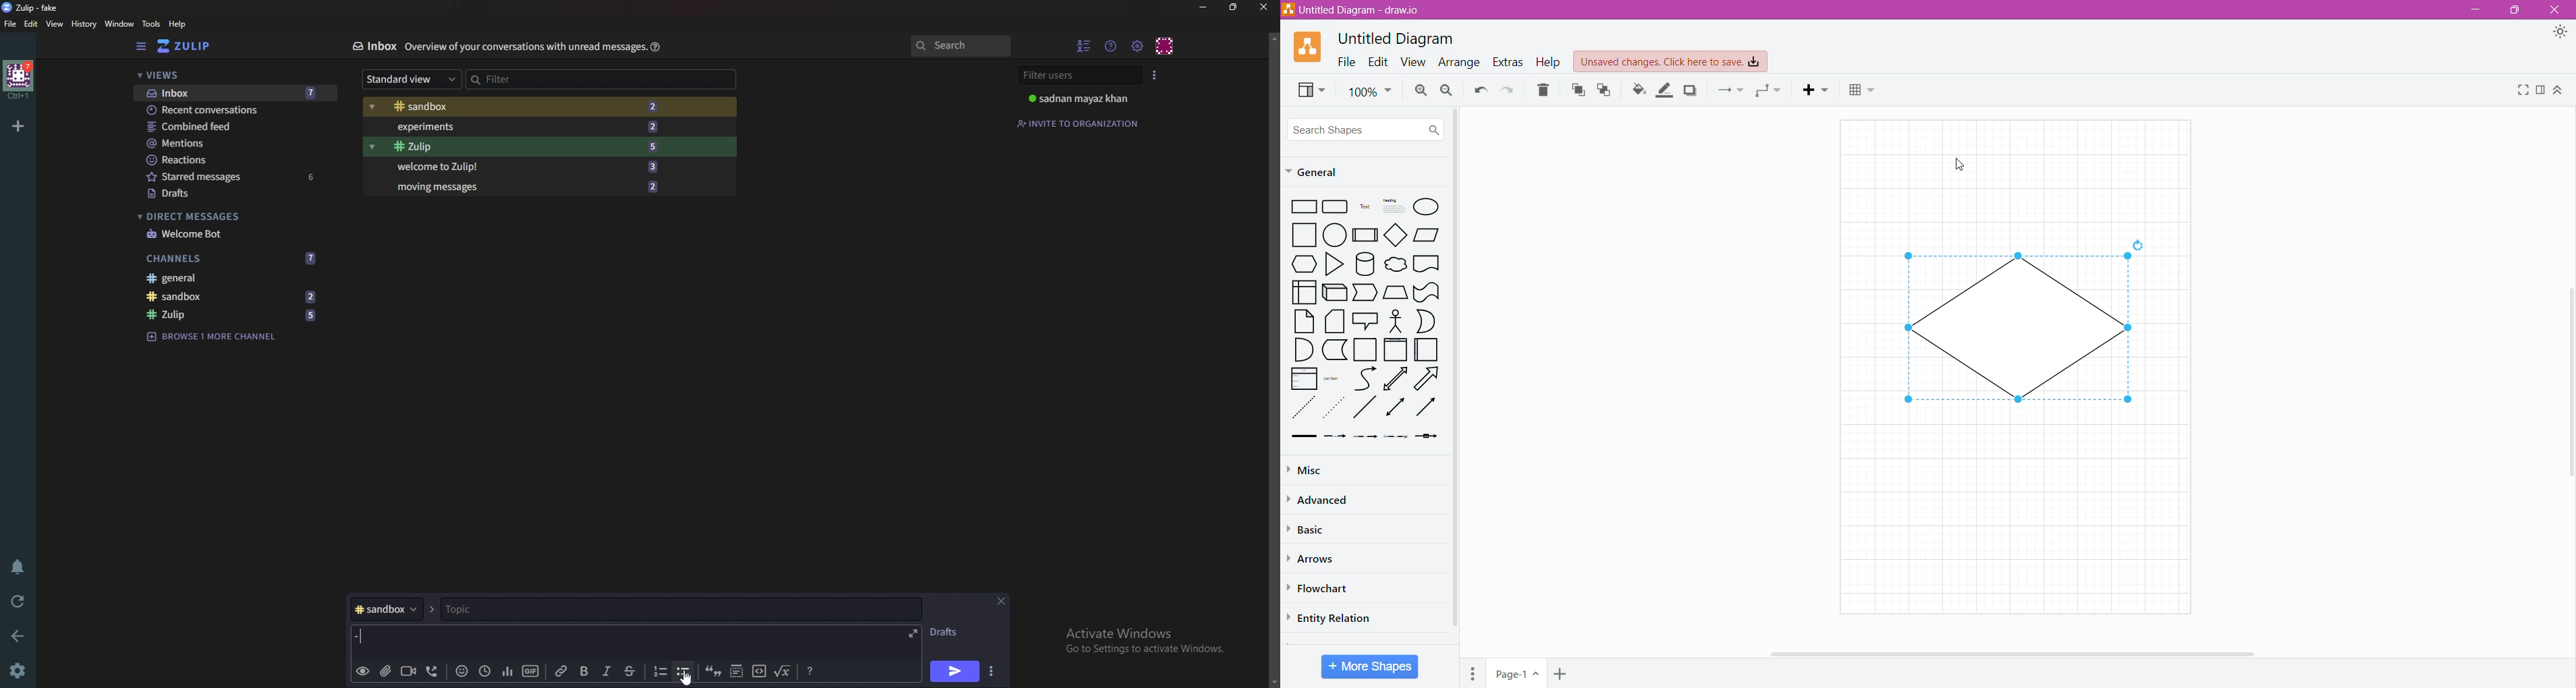  I want to click on Thought Bubble, so click(1395, 266).